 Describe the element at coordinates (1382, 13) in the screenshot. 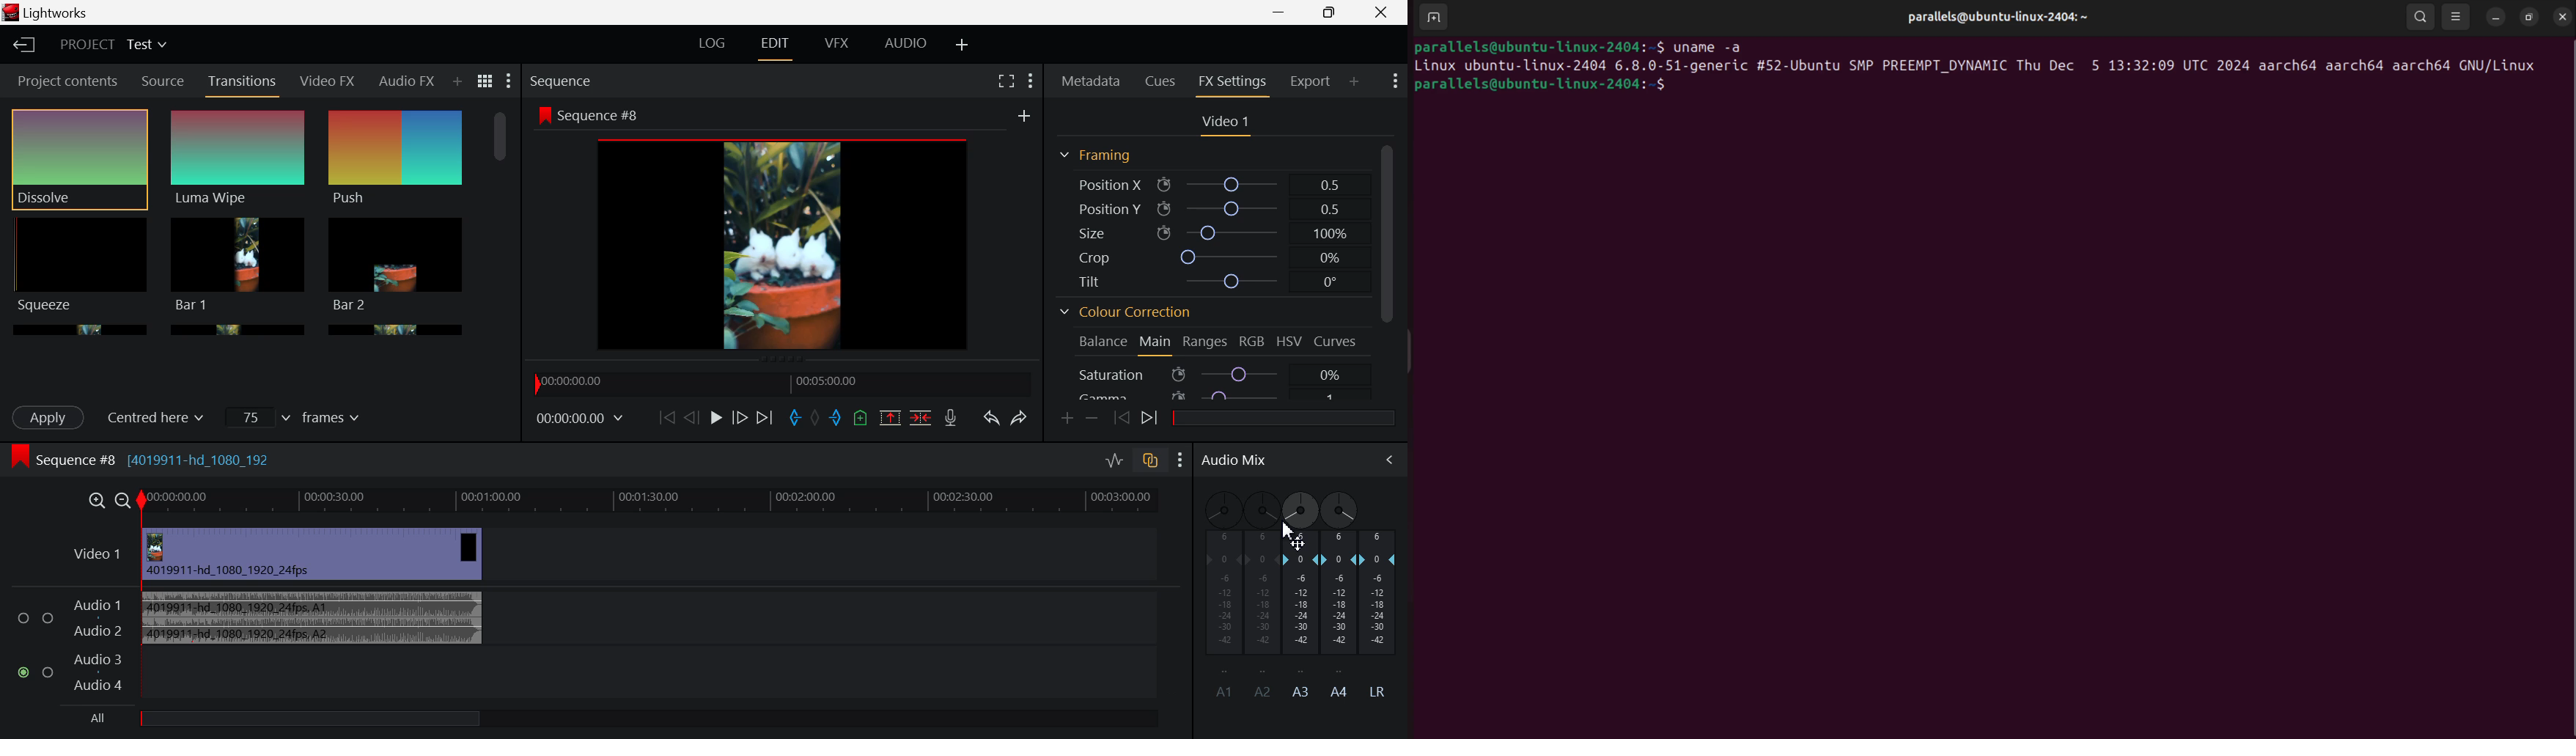

I see `Close` at that location.